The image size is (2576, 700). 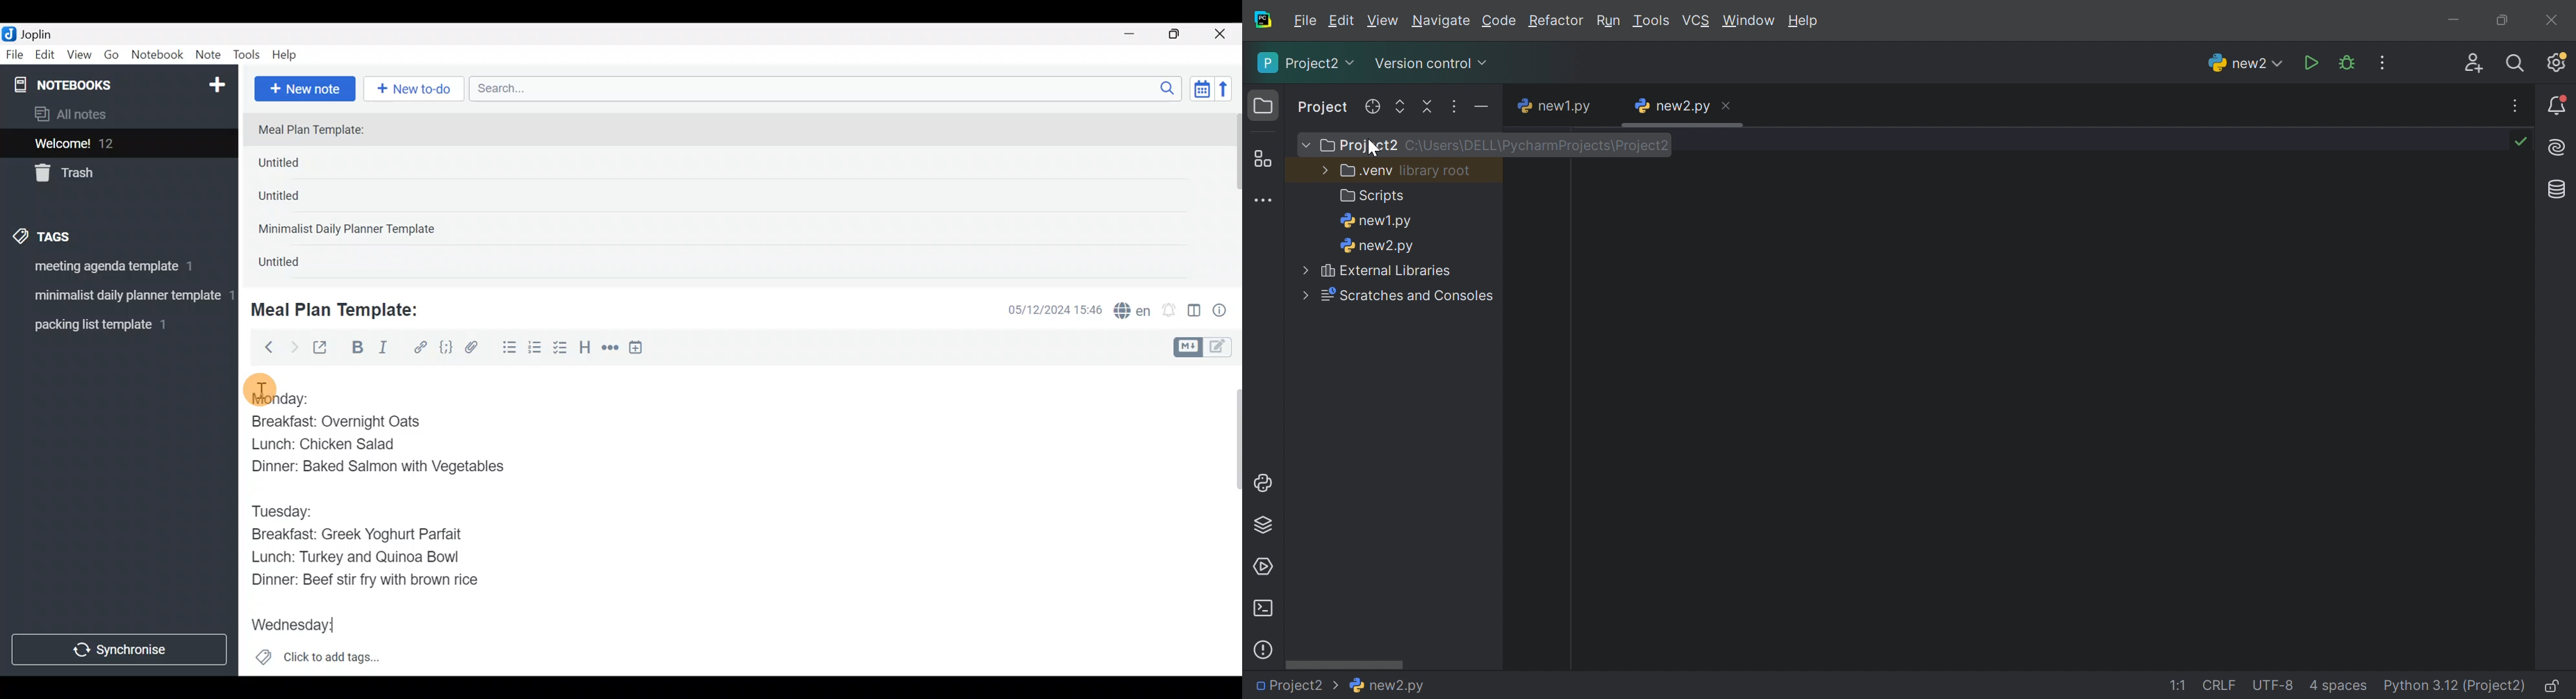 What do you see at coordinates (362, 582) in the screenshot?
I see `Dinner: Beef stir fry with brown rice` at bounding box center [362, 582].